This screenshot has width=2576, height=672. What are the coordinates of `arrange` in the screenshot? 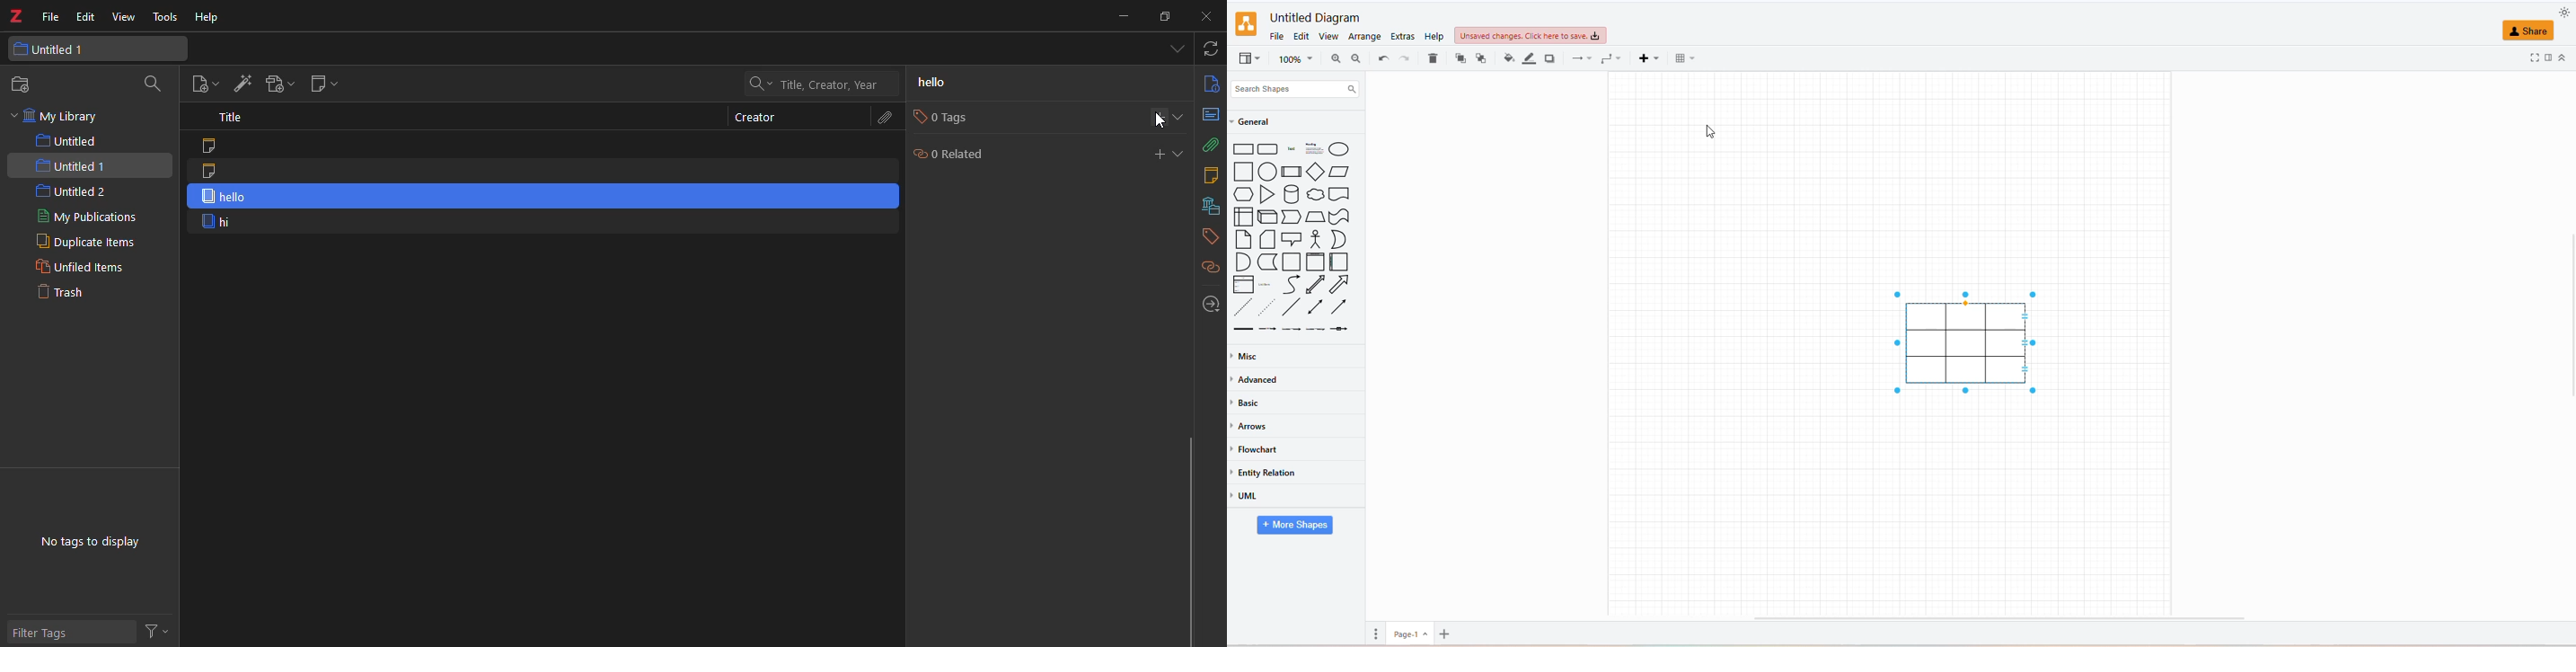 It's located at (1366, 38).